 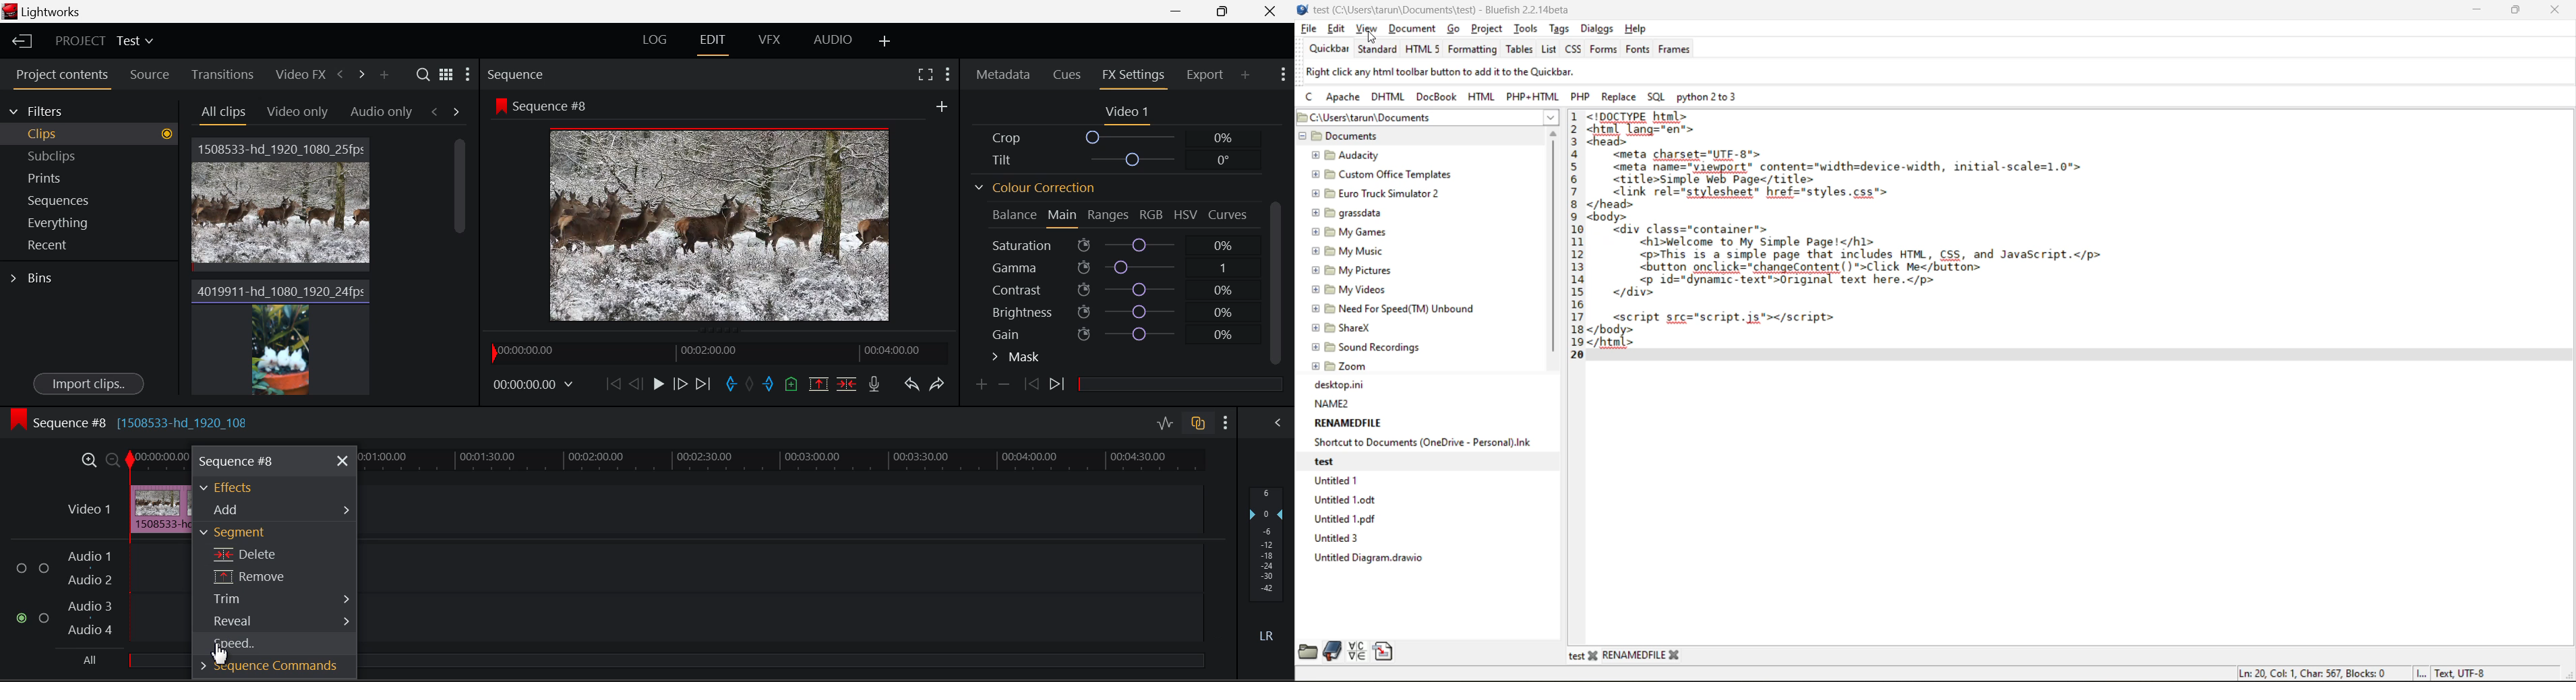 I want to click on Transitions Tab, so click(x=224, y=74).